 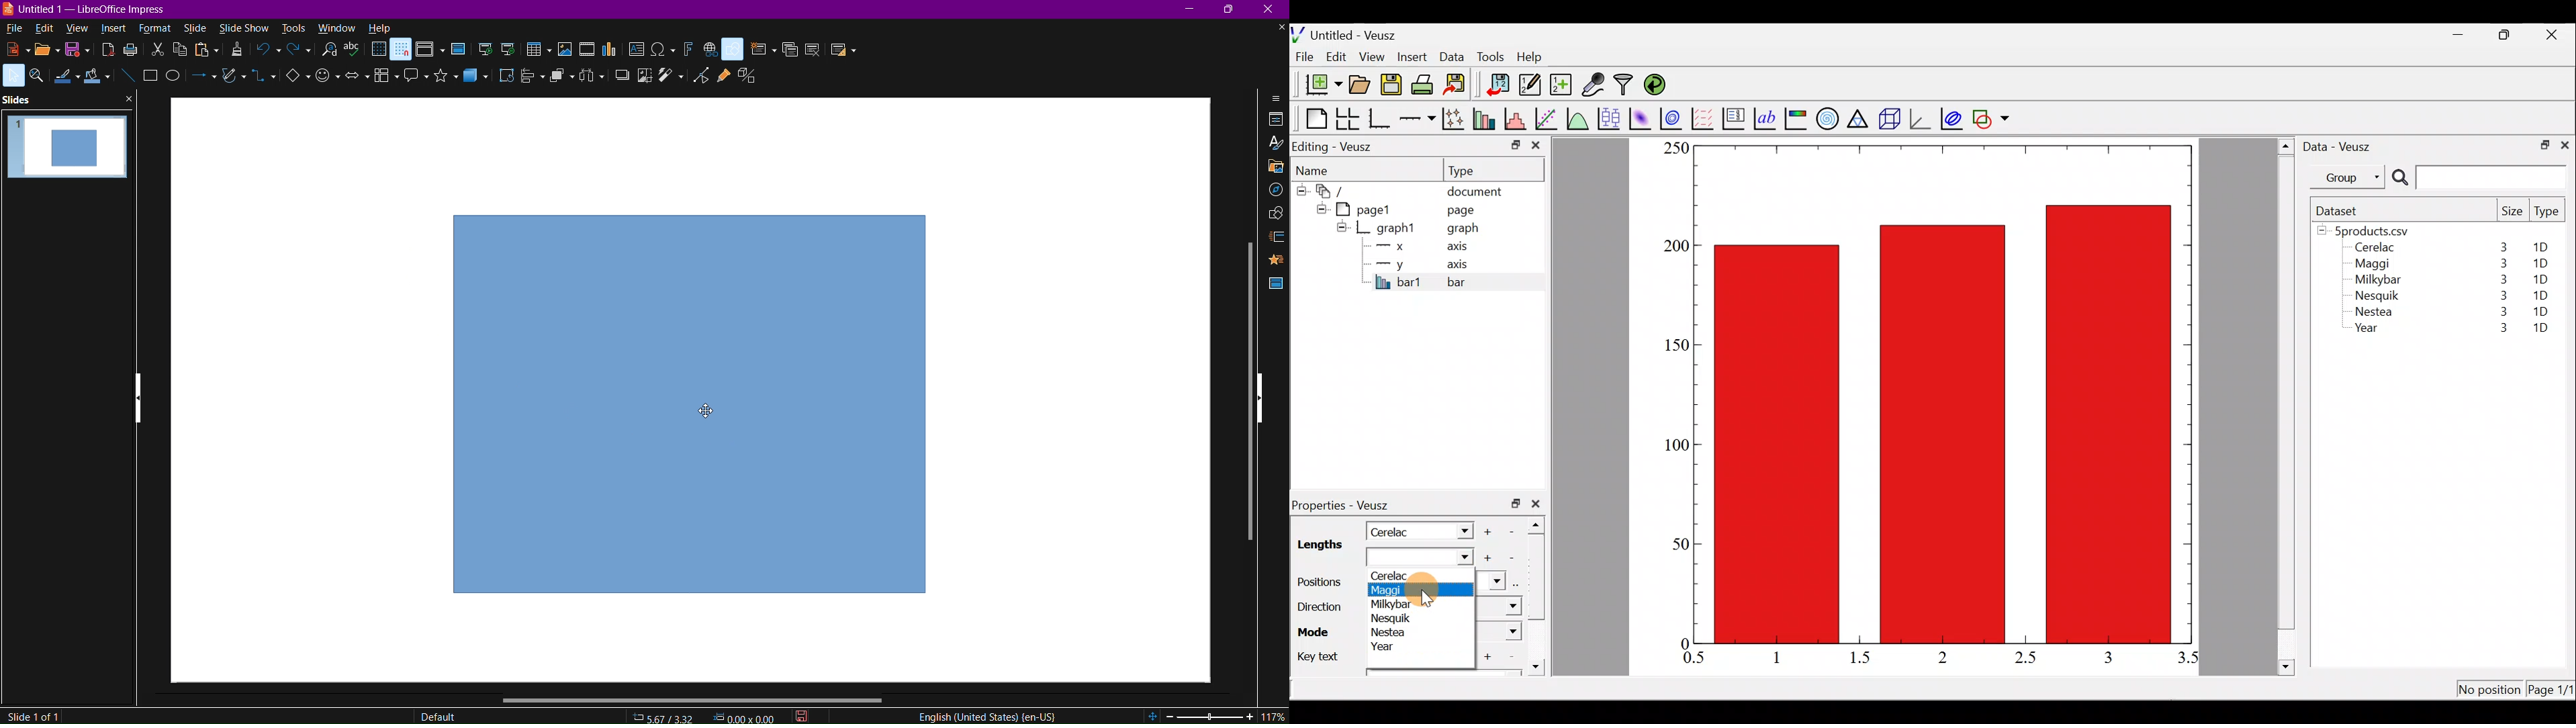 I want to click on view, so click(x=79, y=30).